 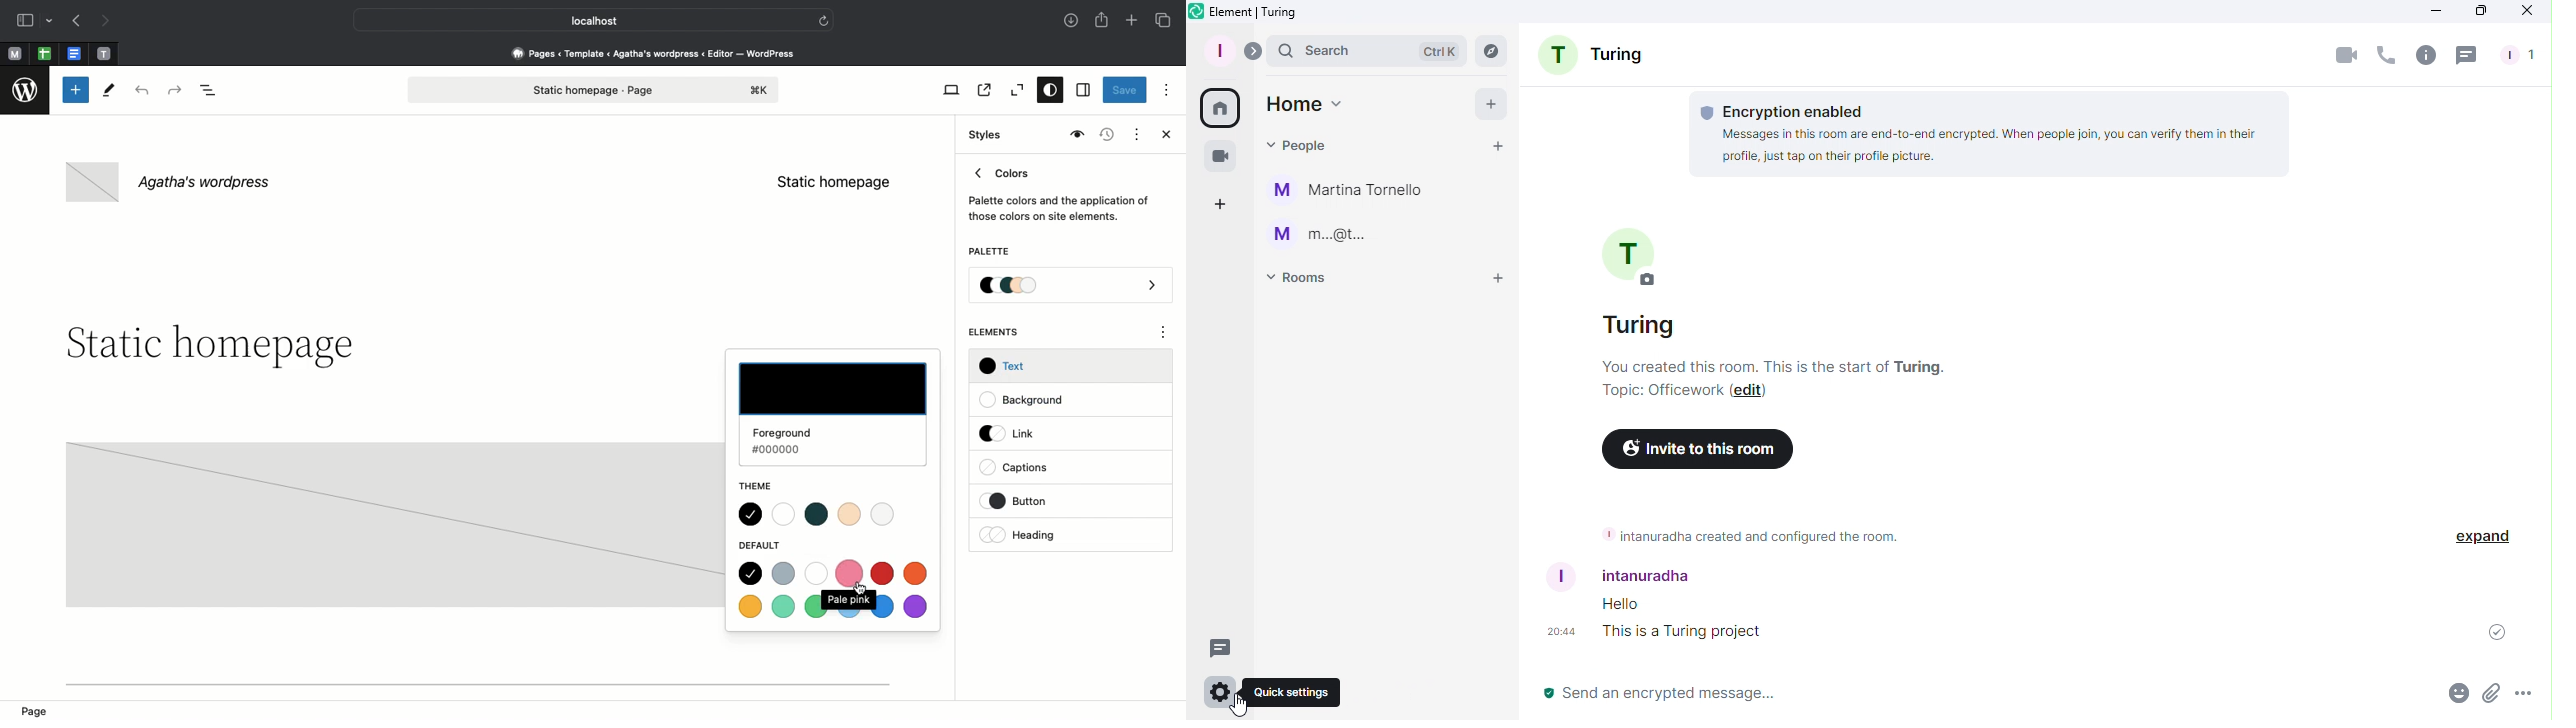 What do you see at coordinates (2424, 57) in the screenshot?
I see `Room info` at bounding box center [2424, 57].